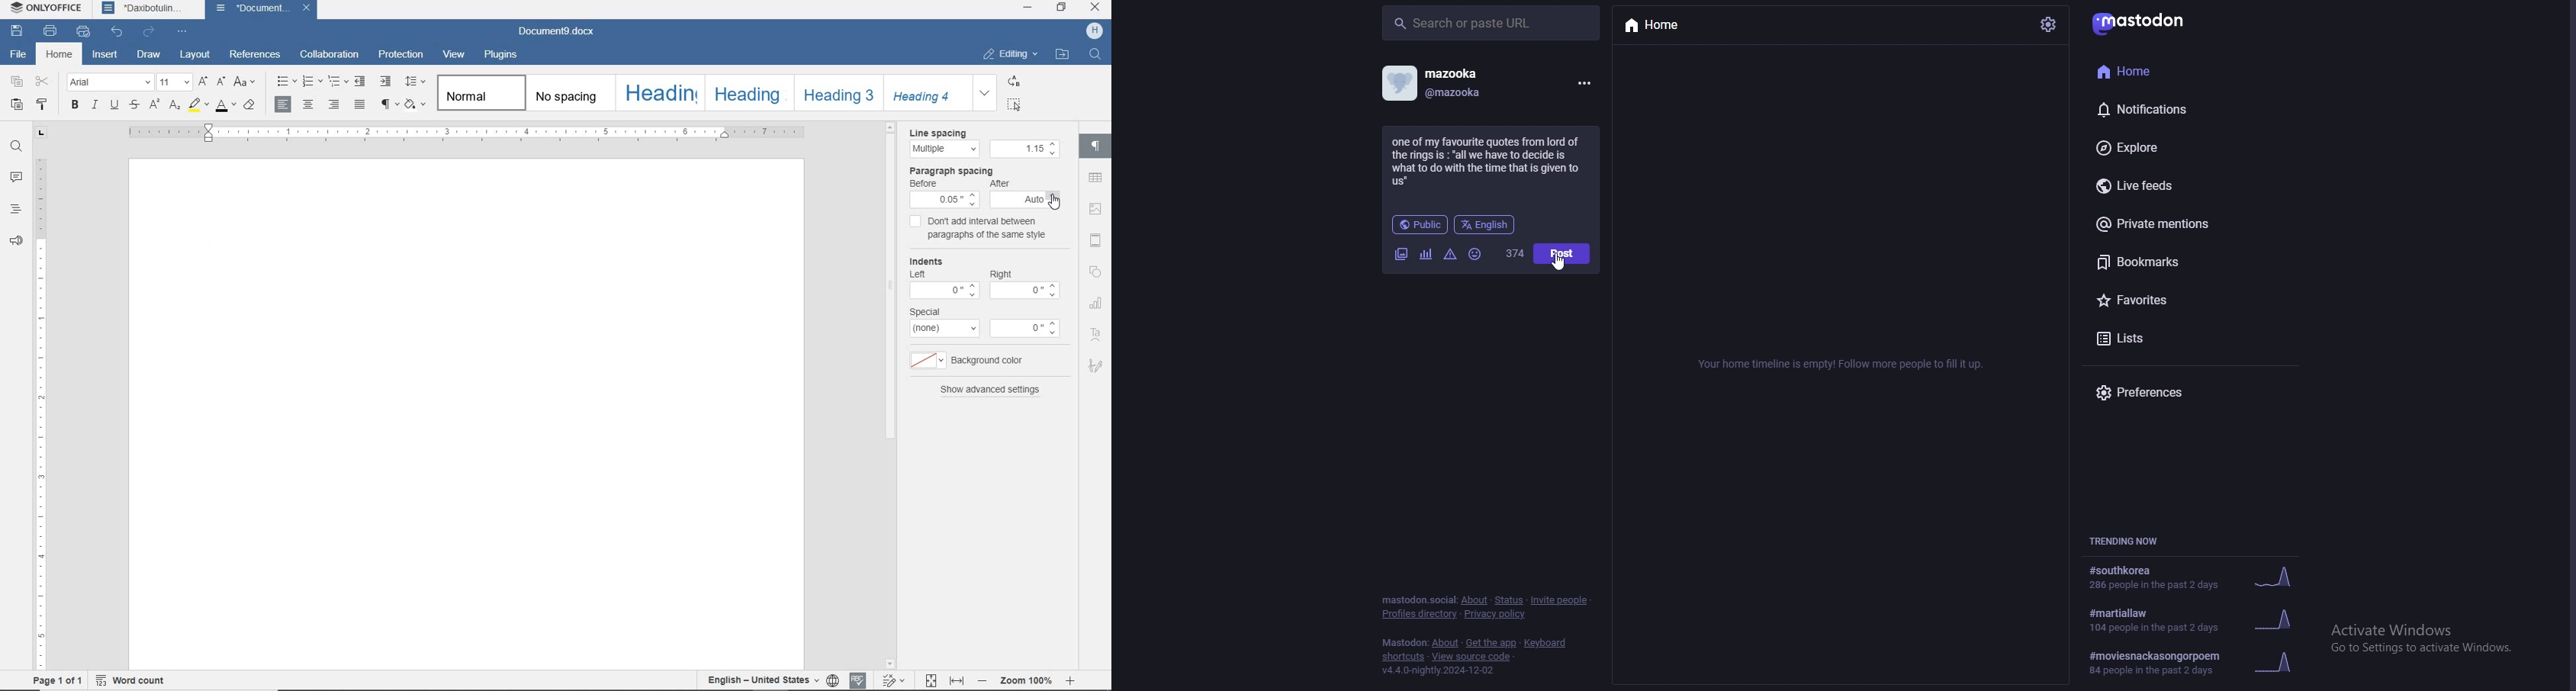  I want to click on show advanced settings, so click(992, 390).